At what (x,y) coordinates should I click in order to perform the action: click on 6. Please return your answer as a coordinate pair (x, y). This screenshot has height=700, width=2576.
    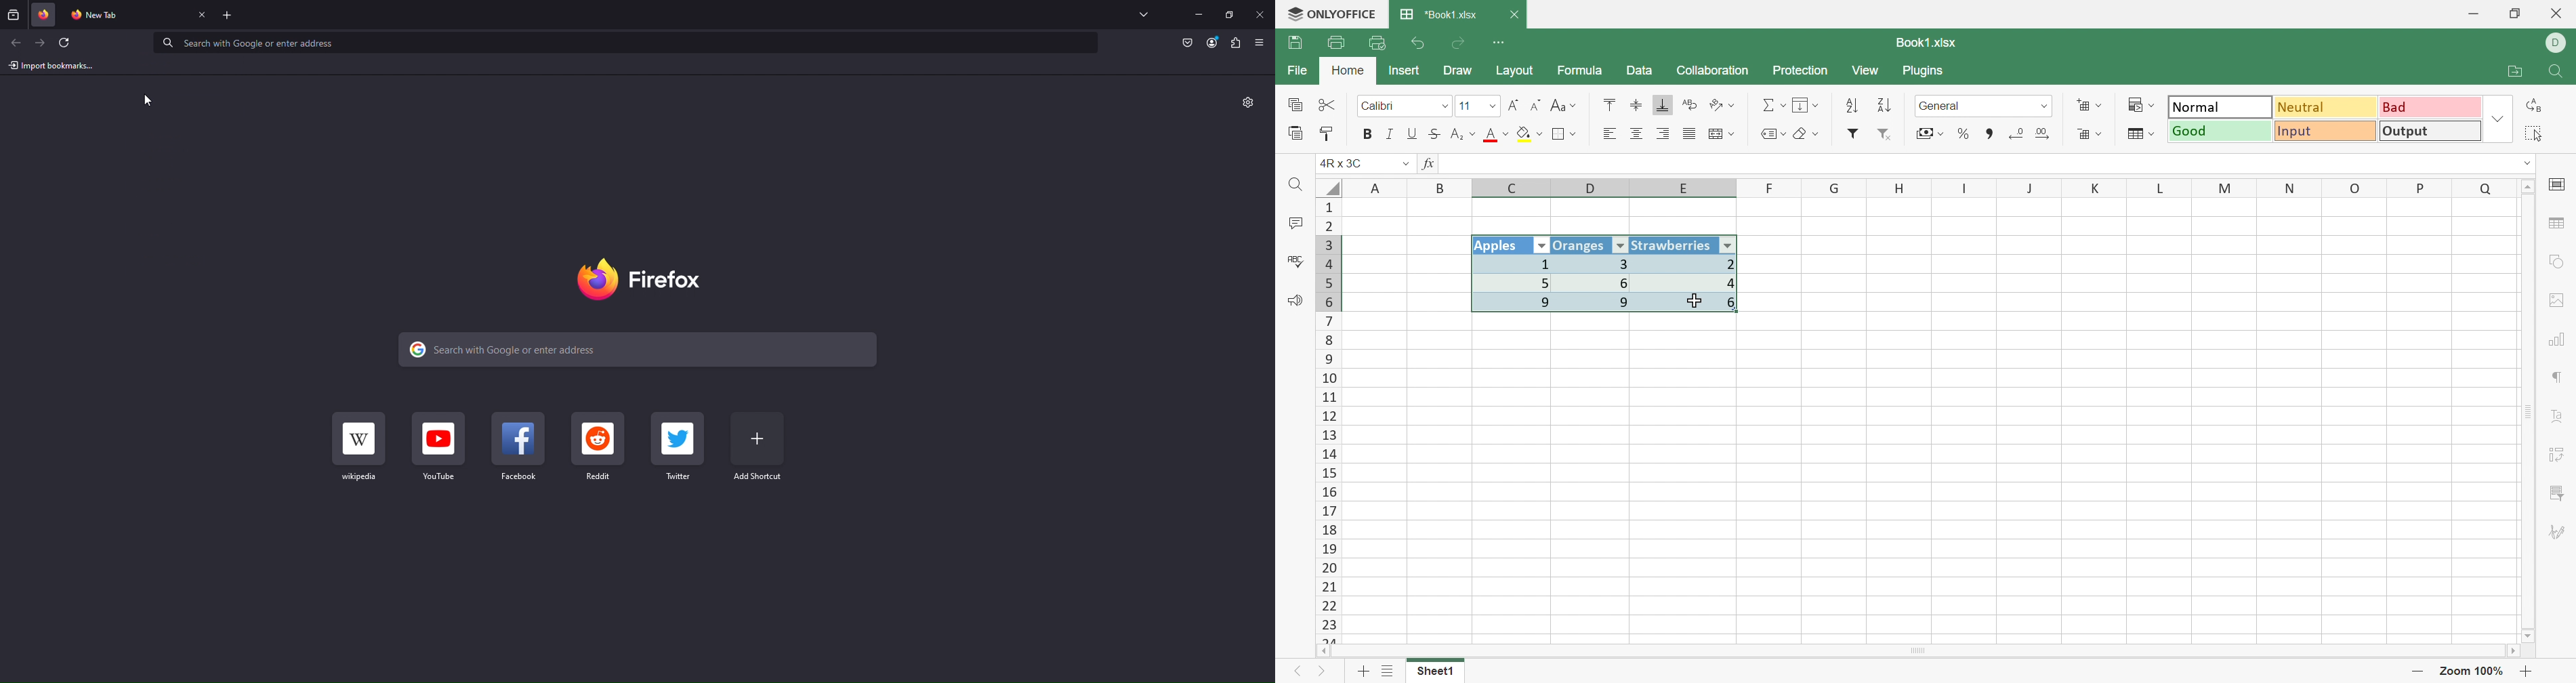
    Looking at the image, I should click on (1692, 307).